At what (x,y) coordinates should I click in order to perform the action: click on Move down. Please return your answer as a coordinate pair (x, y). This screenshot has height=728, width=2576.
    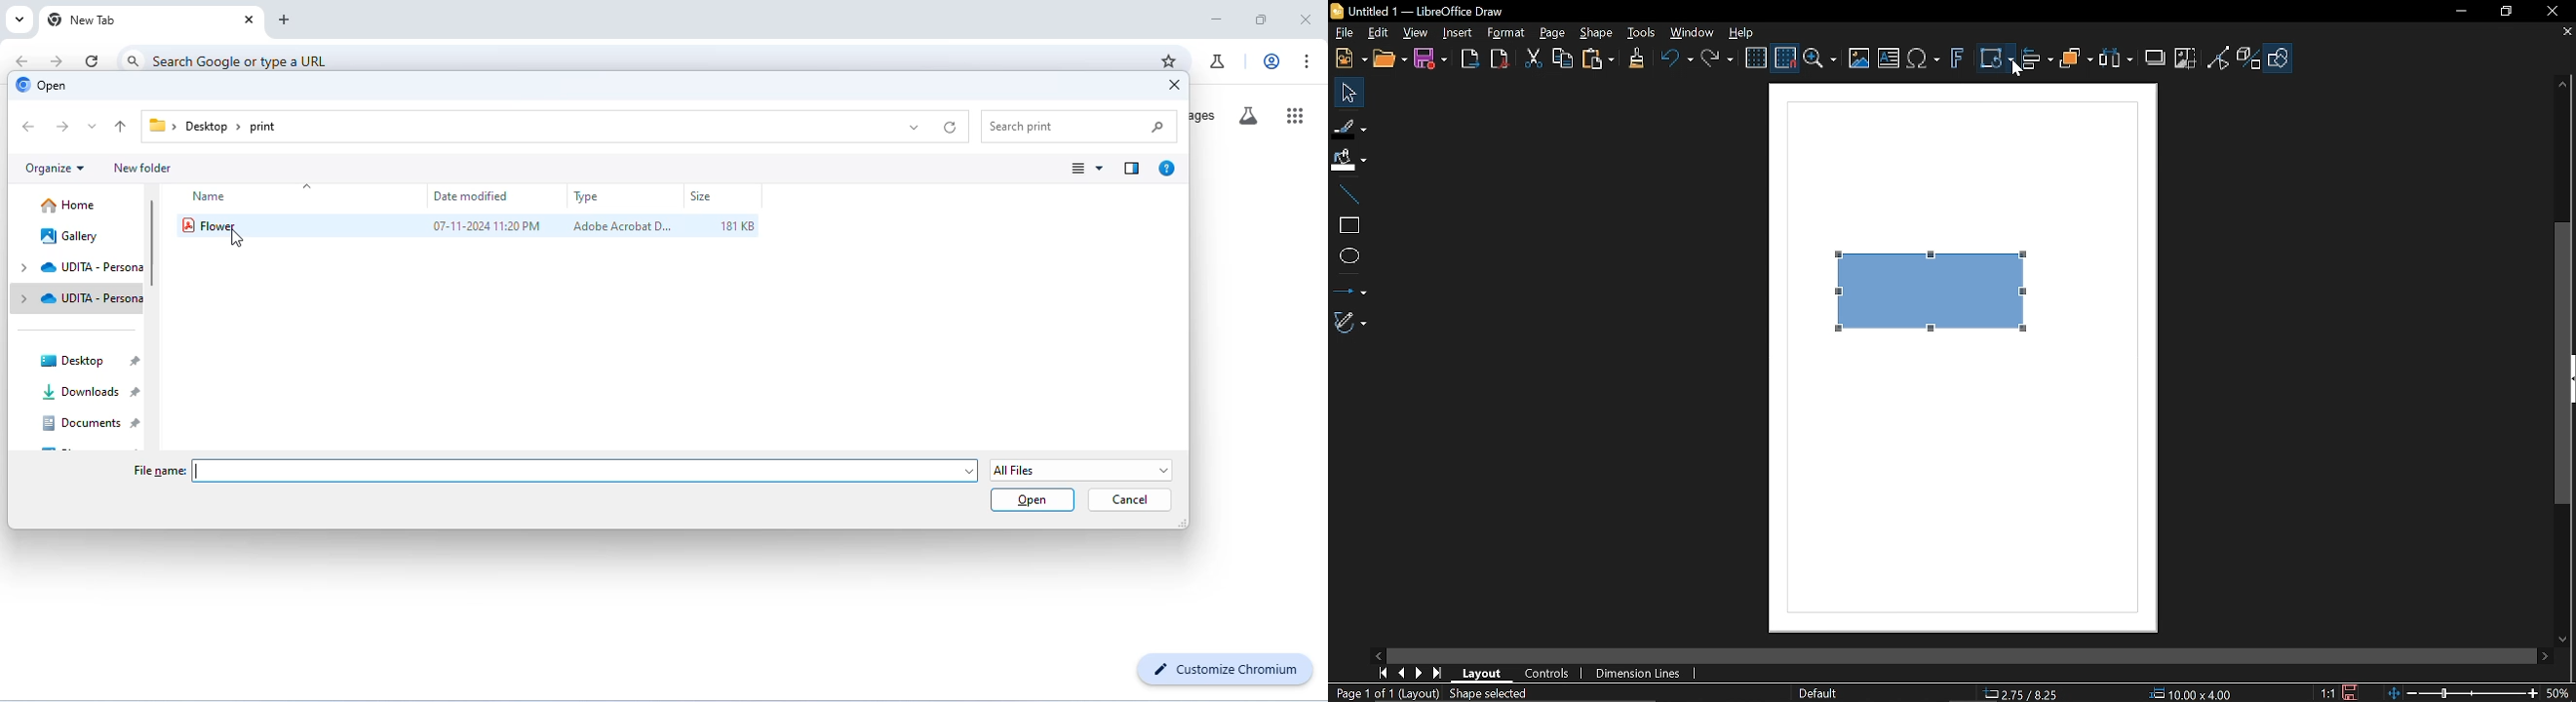
    Looking at the image, I should click on (2566, 640).